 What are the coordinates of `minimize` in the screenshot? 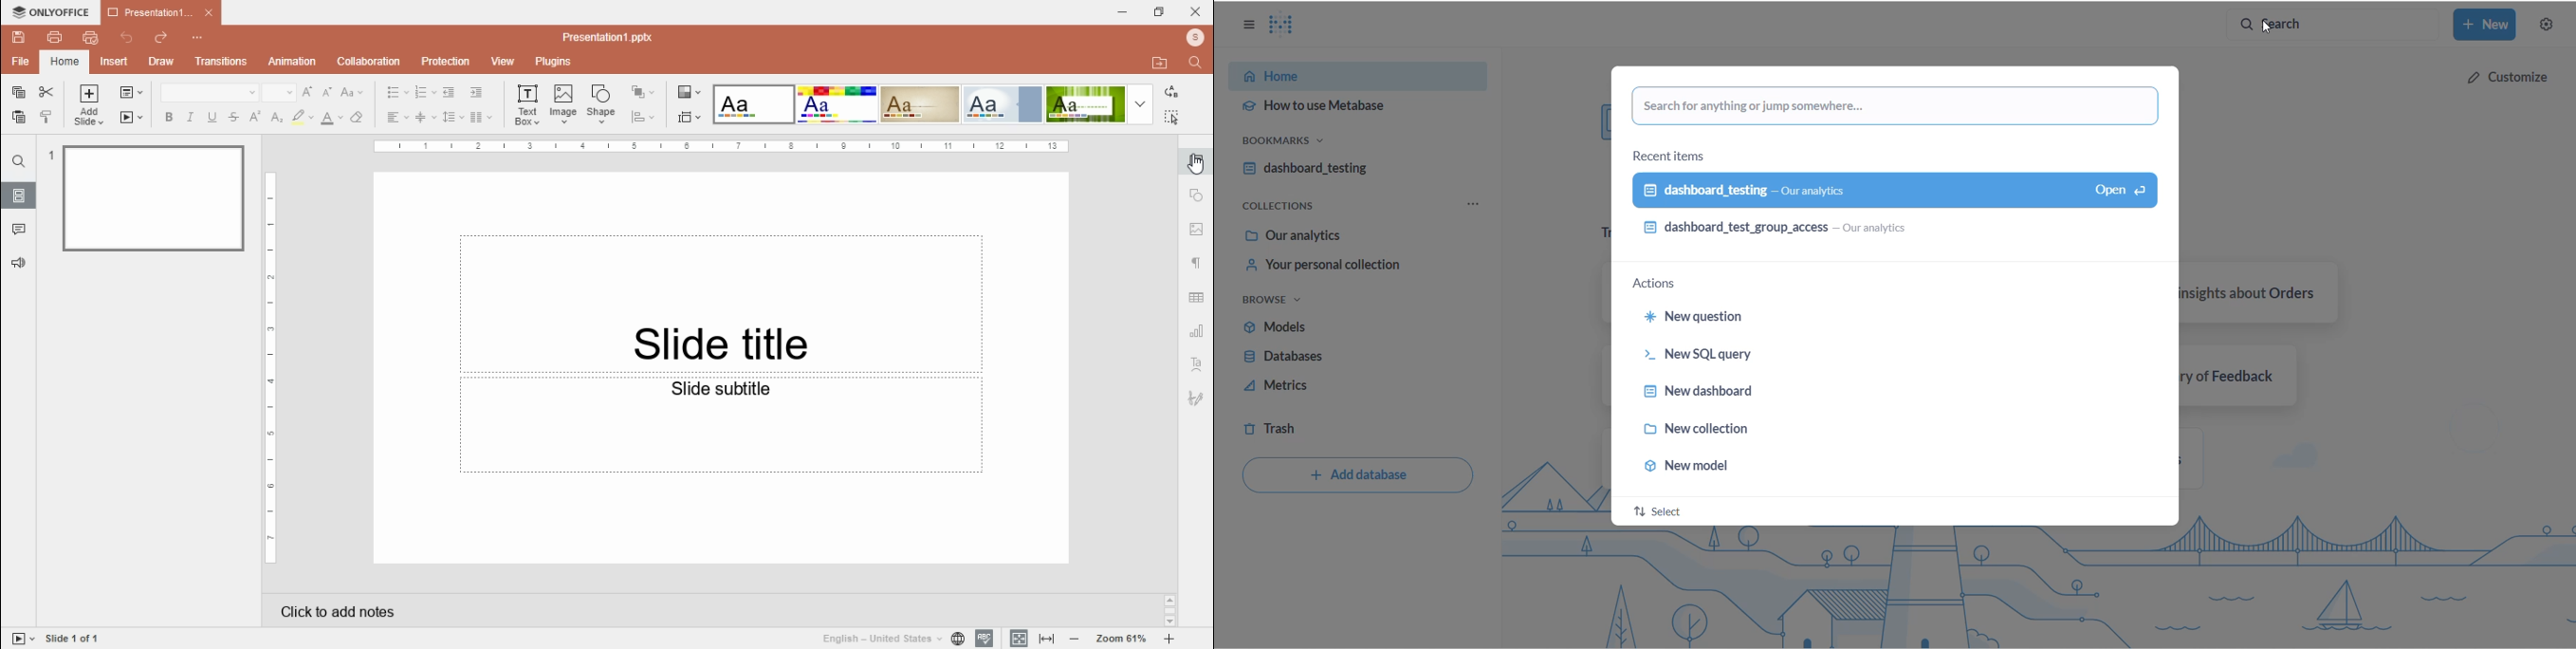 It's located at (1123, 12).